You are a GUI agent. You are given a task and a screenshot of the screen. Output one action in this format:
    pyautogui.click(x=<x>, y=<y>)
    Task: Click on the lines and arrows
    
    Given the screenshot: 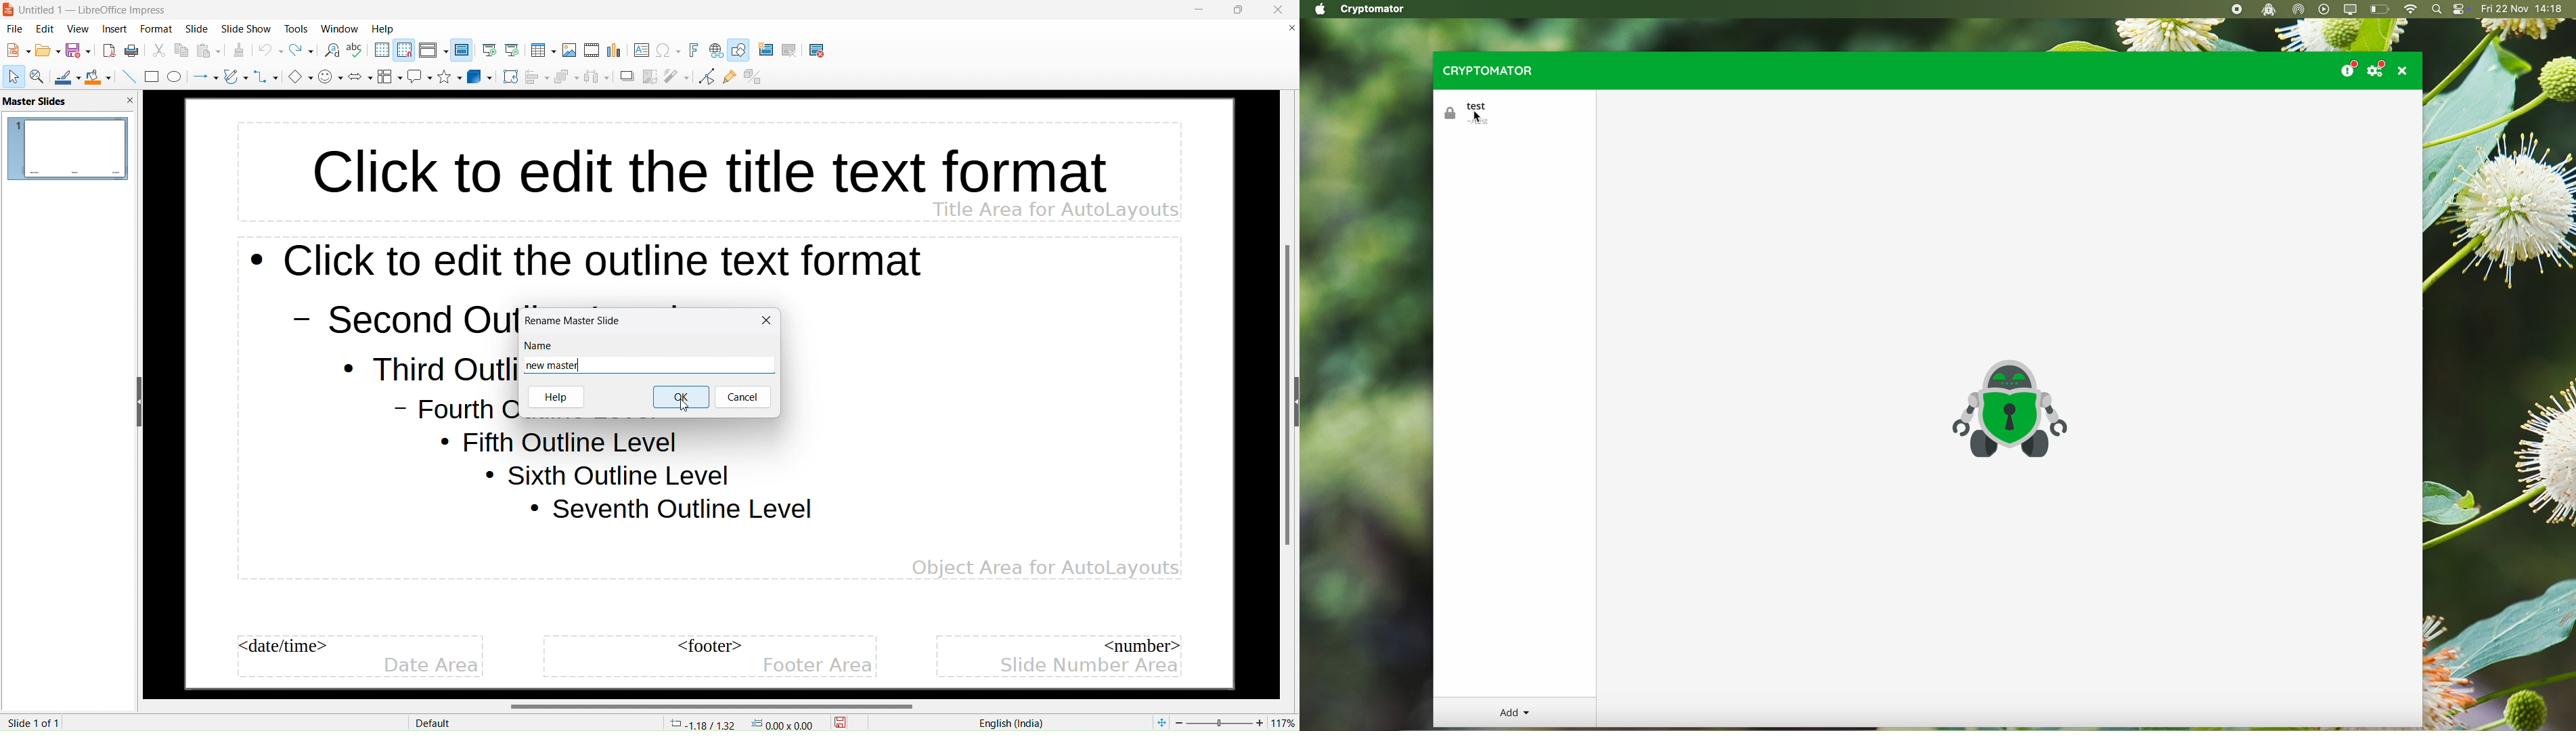 What is the action you would take?
    pyautogui.click(x=205, y=77)
    